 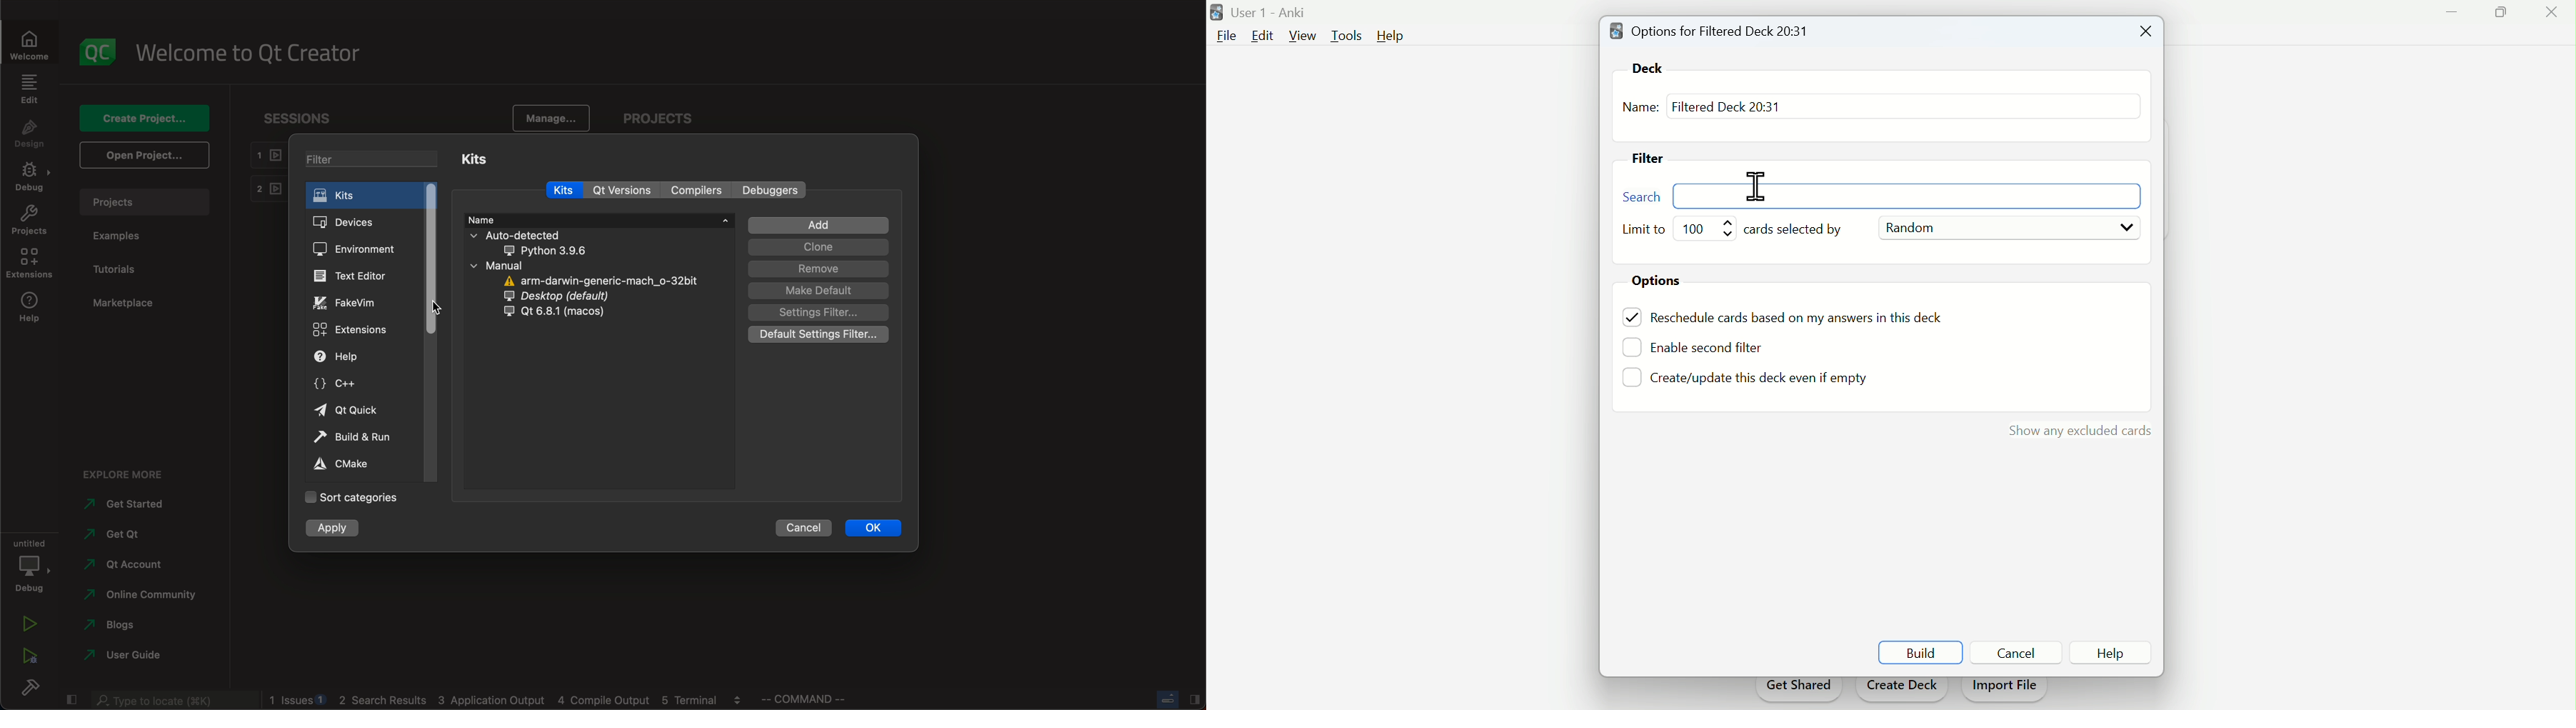 What do you see at coordinates (1654, 160) in the screenshot?
I see `Filter` at bounding box center [1654, 160].